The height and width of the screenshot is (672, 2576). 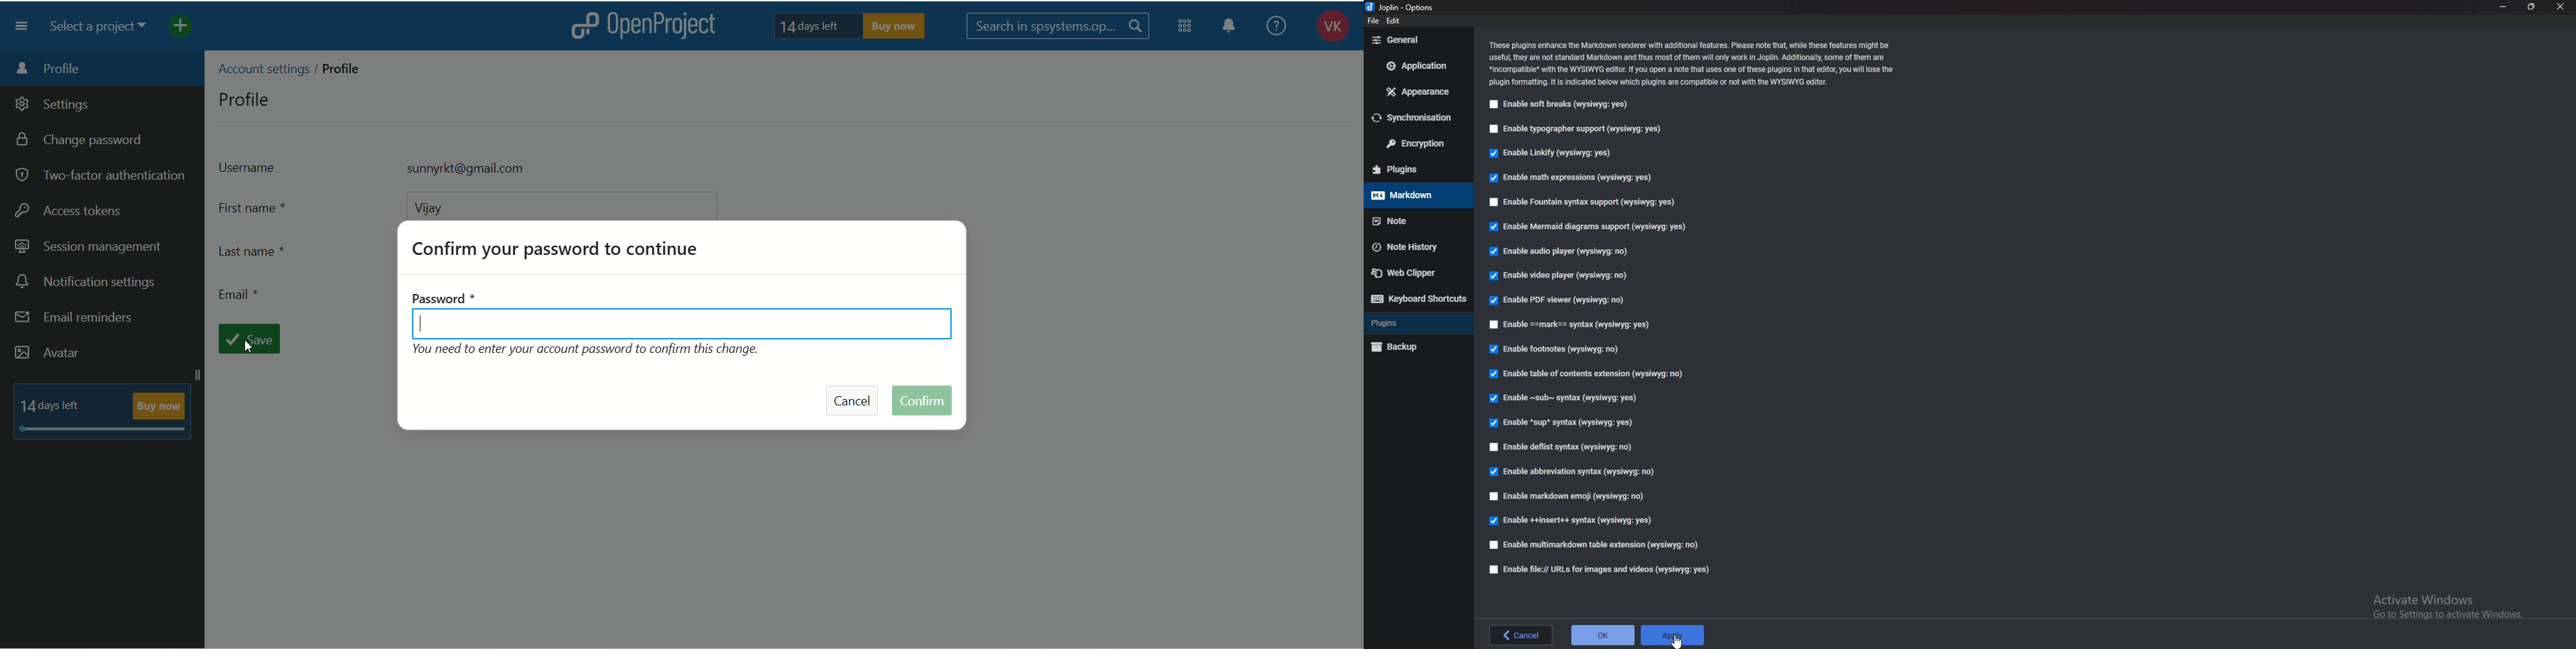 I want to click on back, so click(x=1521, y=635).